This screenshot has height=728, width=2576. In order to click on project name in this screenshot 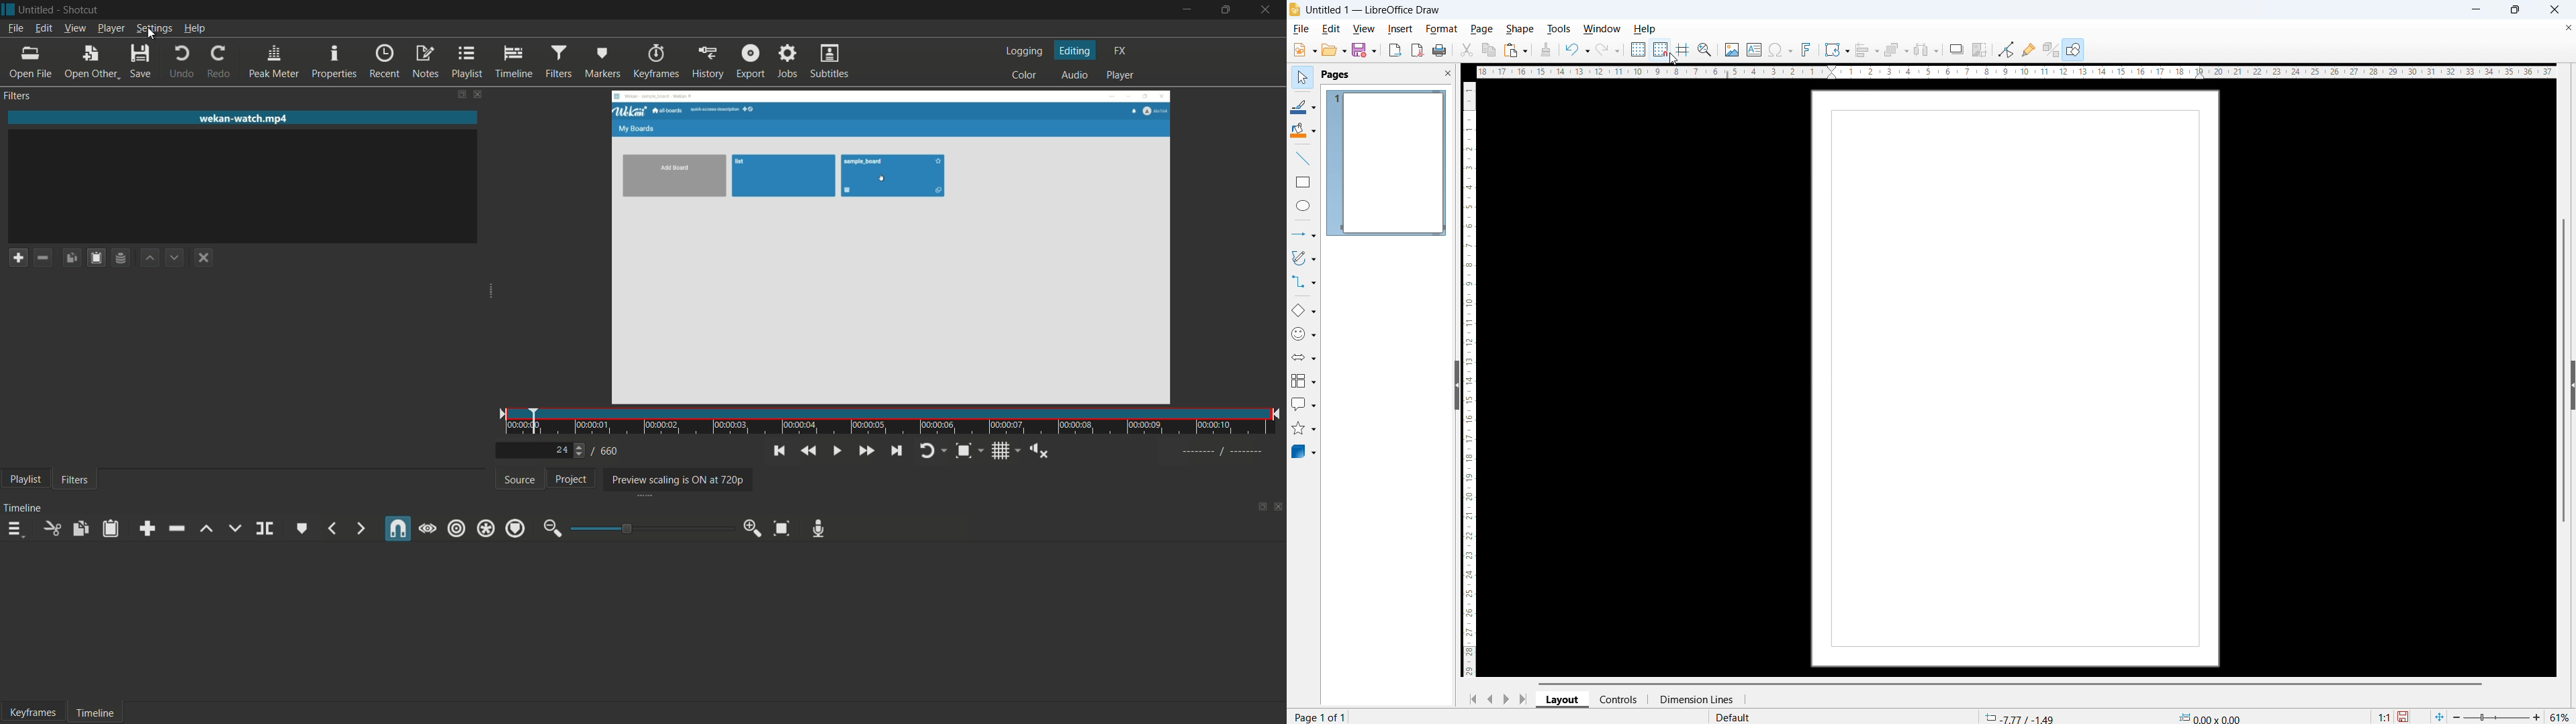, I will do `click(38, 10)`.